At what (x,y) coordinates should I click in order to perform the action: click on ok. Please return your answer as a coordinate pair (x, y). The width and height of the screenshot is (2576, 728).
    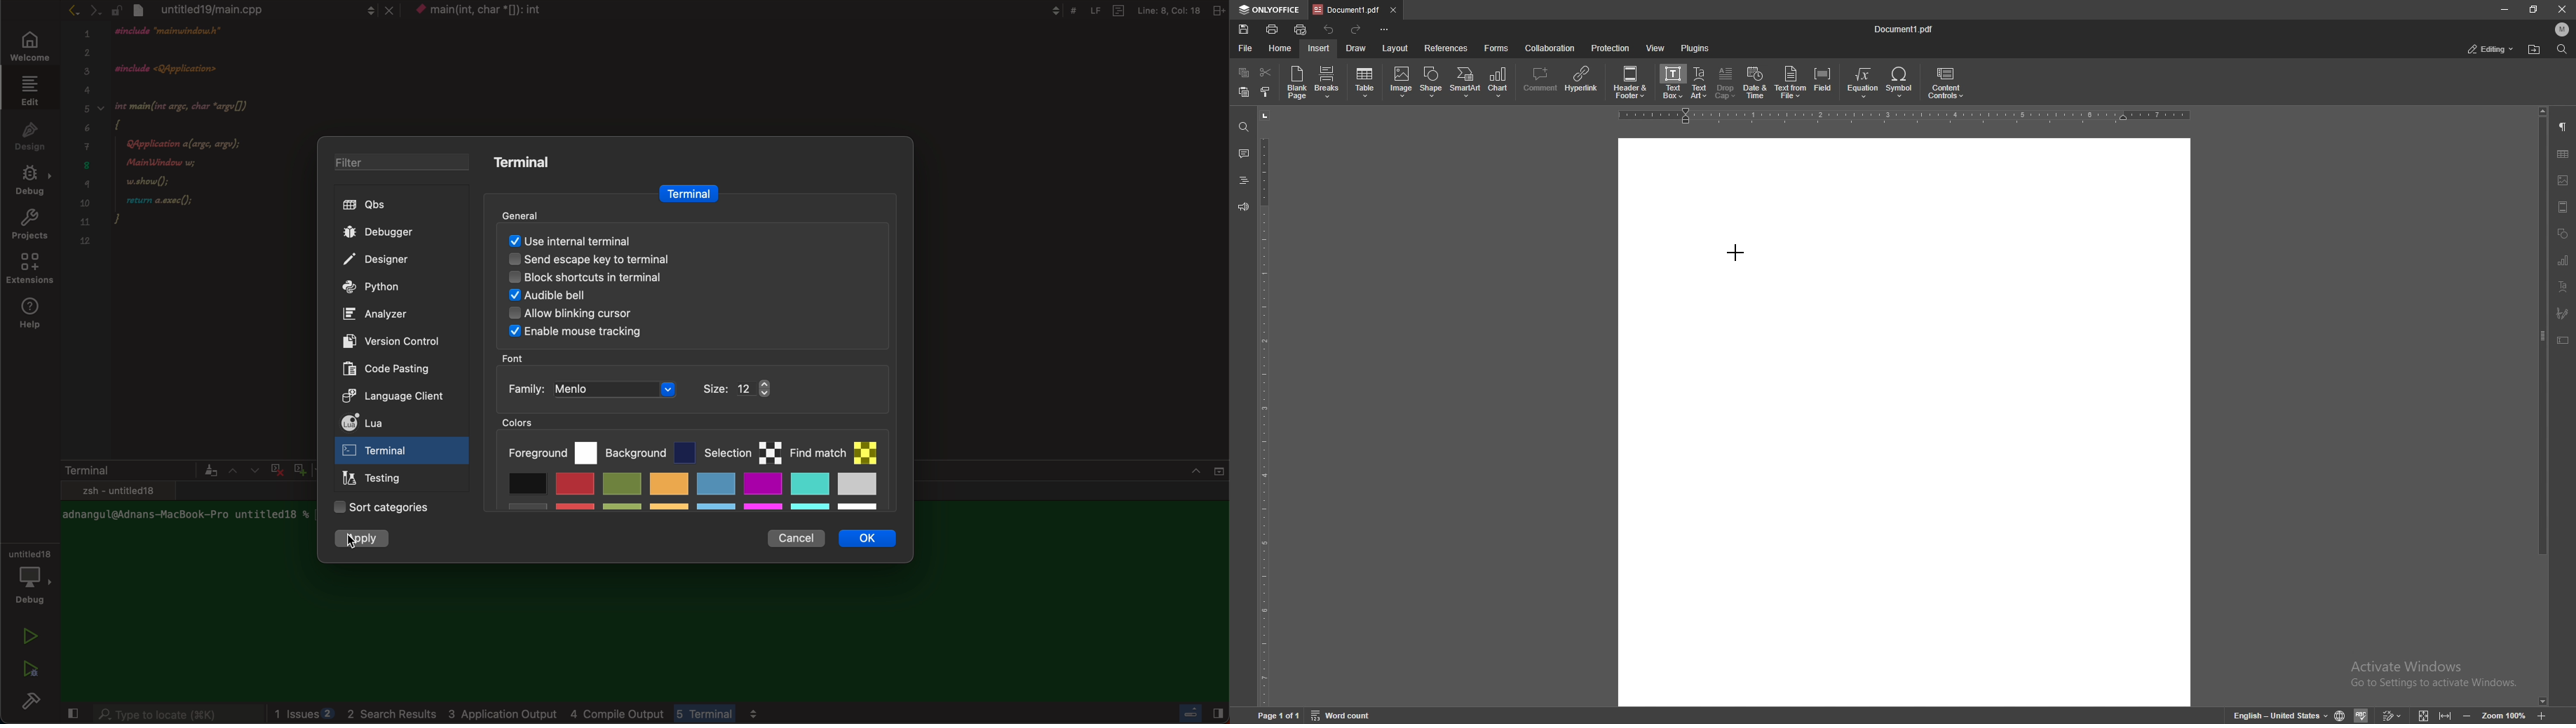
    Looking at the image, I should click on (874, 542).